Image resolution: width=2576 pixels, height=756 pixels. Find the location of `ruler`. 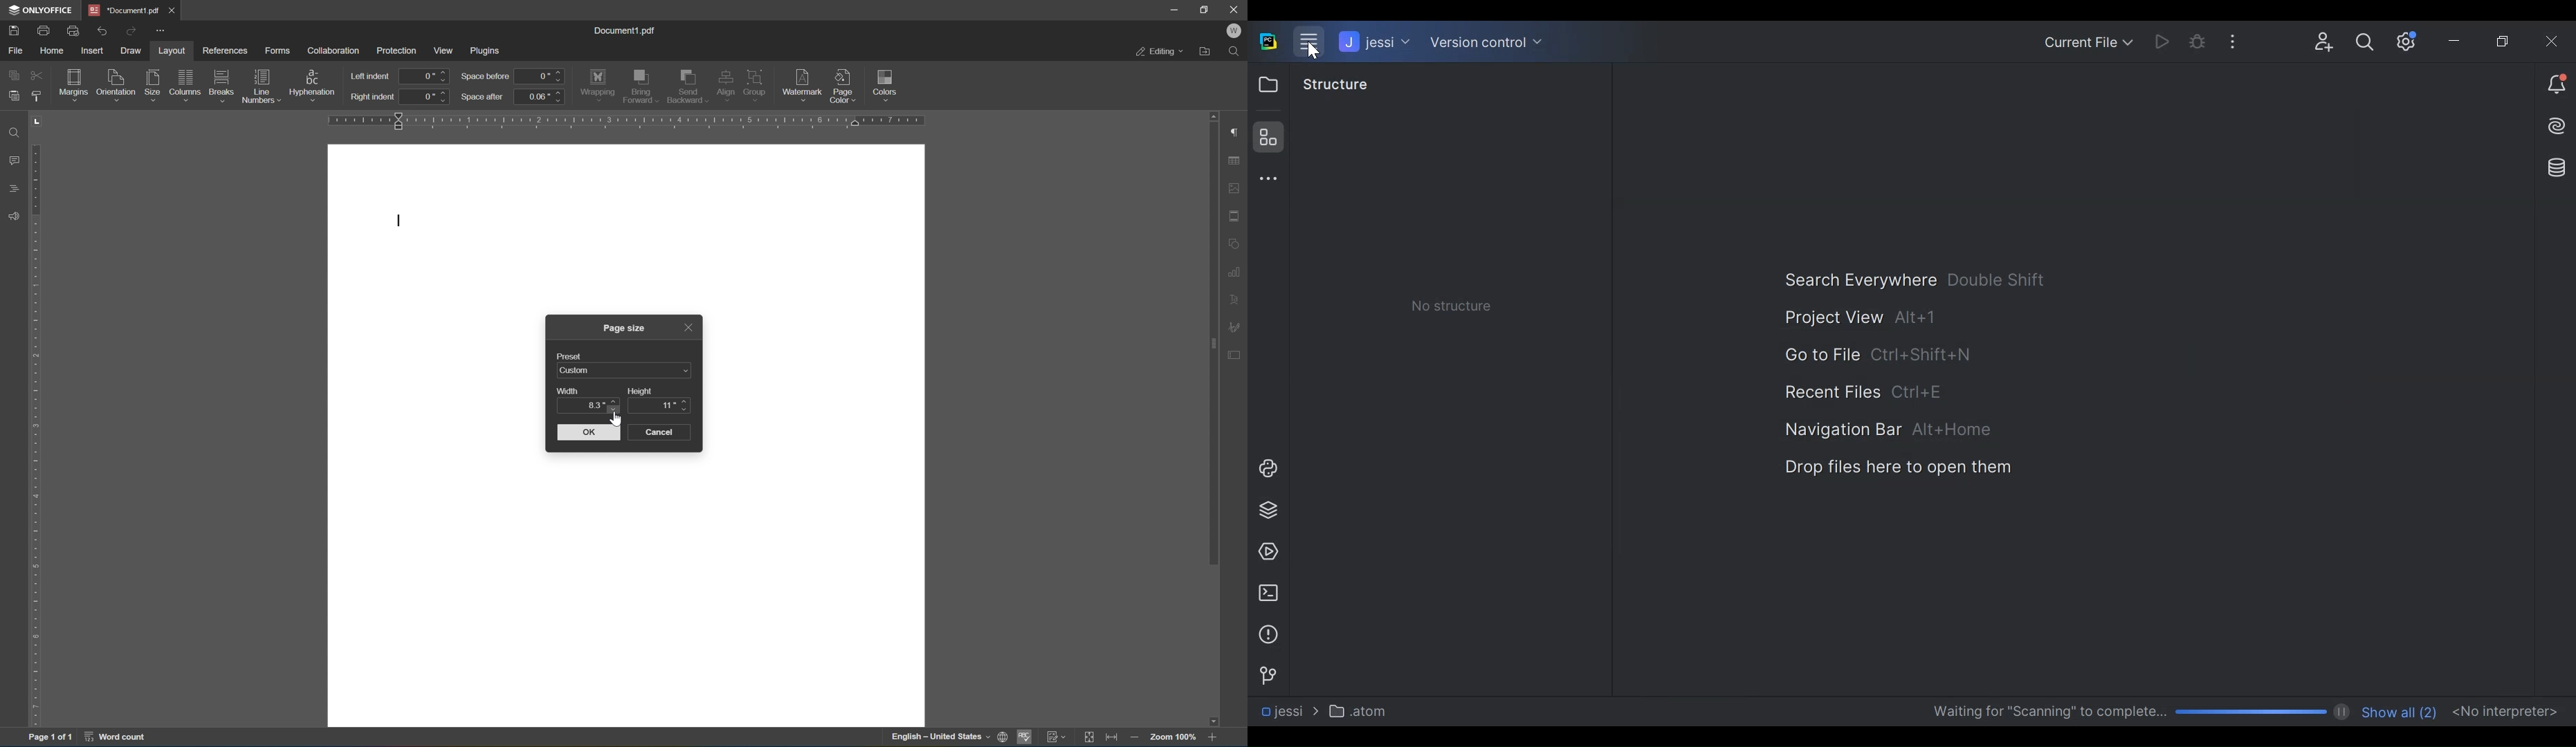

ruler is located at coordinates (34, 436).